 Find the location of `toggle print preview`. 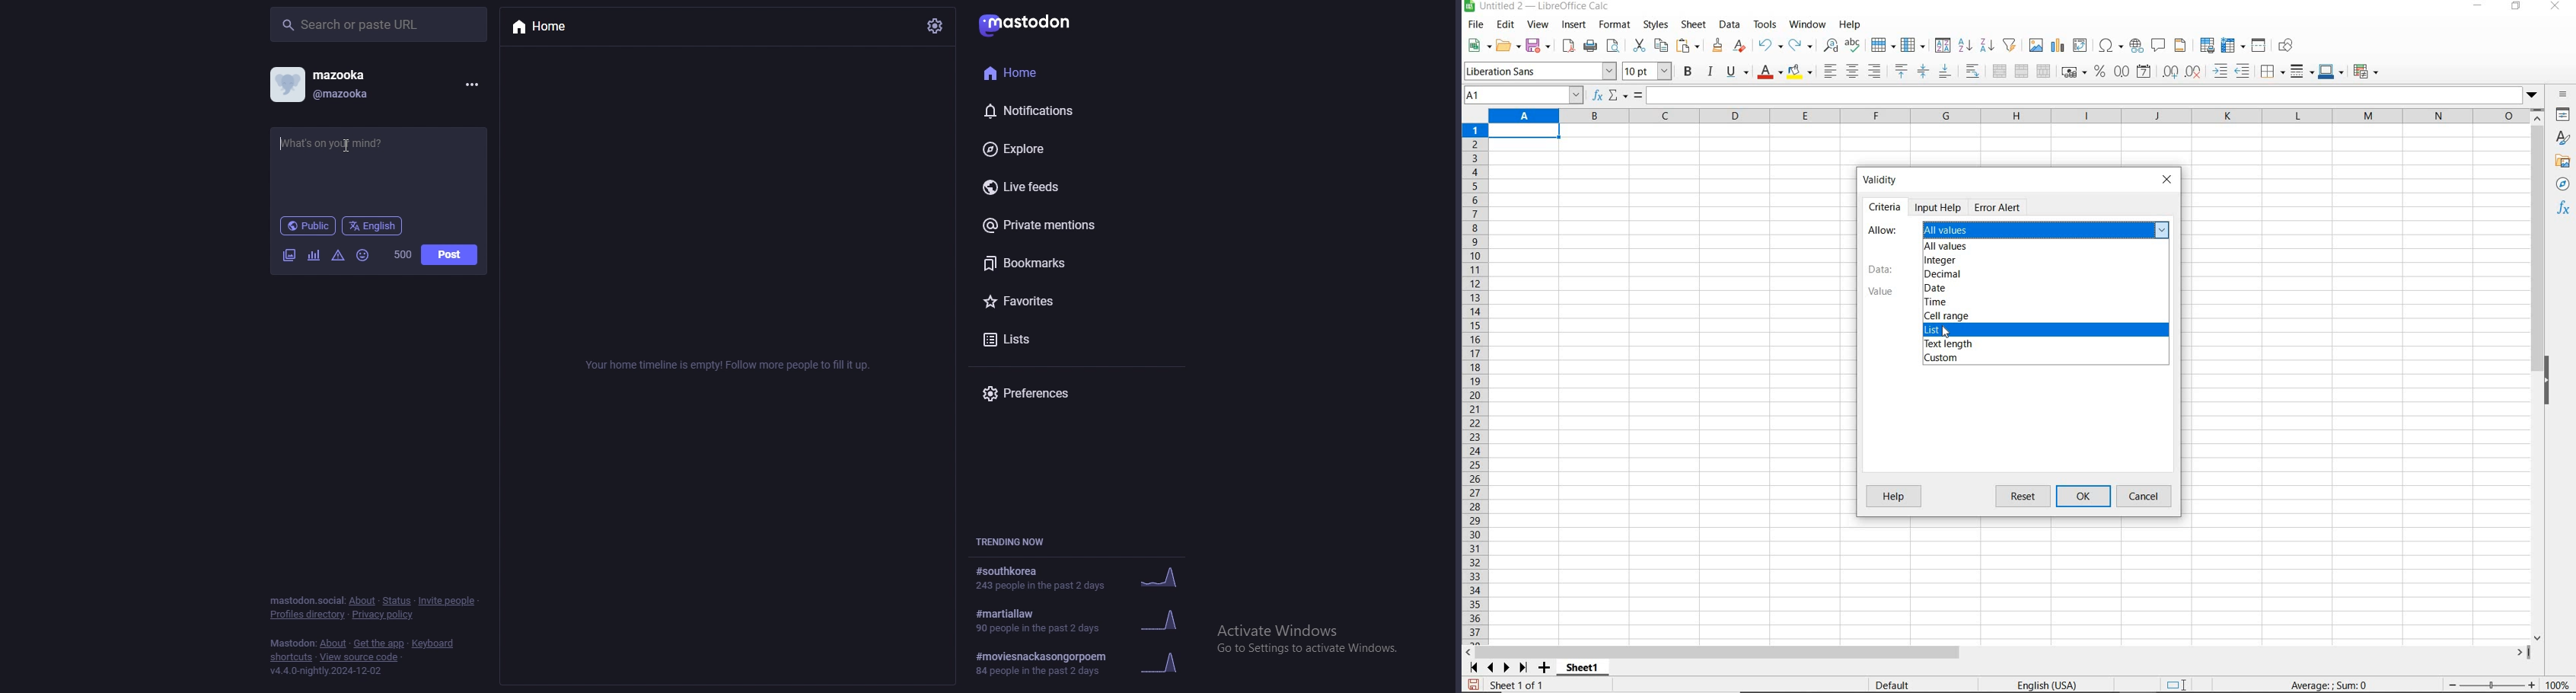

toggle print preview is located at coordinates (1615, 47).